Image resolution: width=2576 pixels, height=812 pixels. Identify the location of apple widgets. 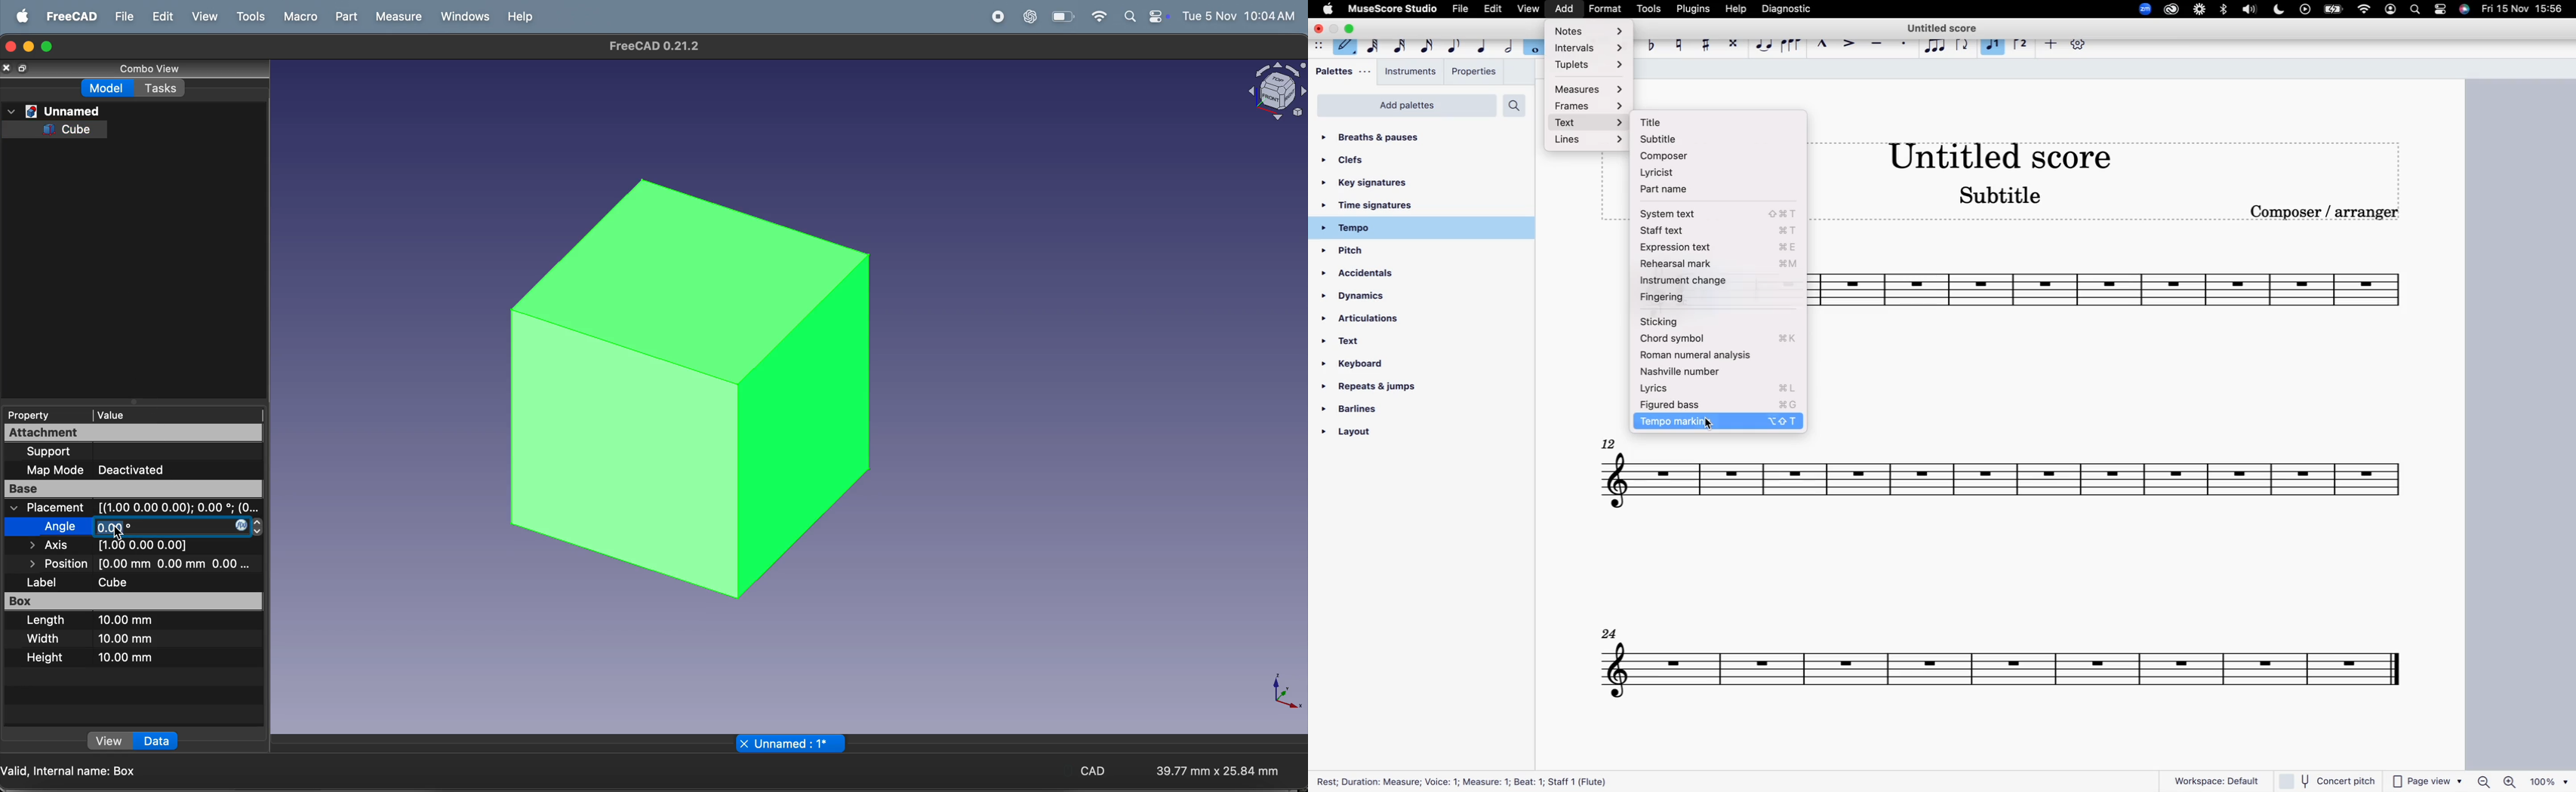
(1131, 16).